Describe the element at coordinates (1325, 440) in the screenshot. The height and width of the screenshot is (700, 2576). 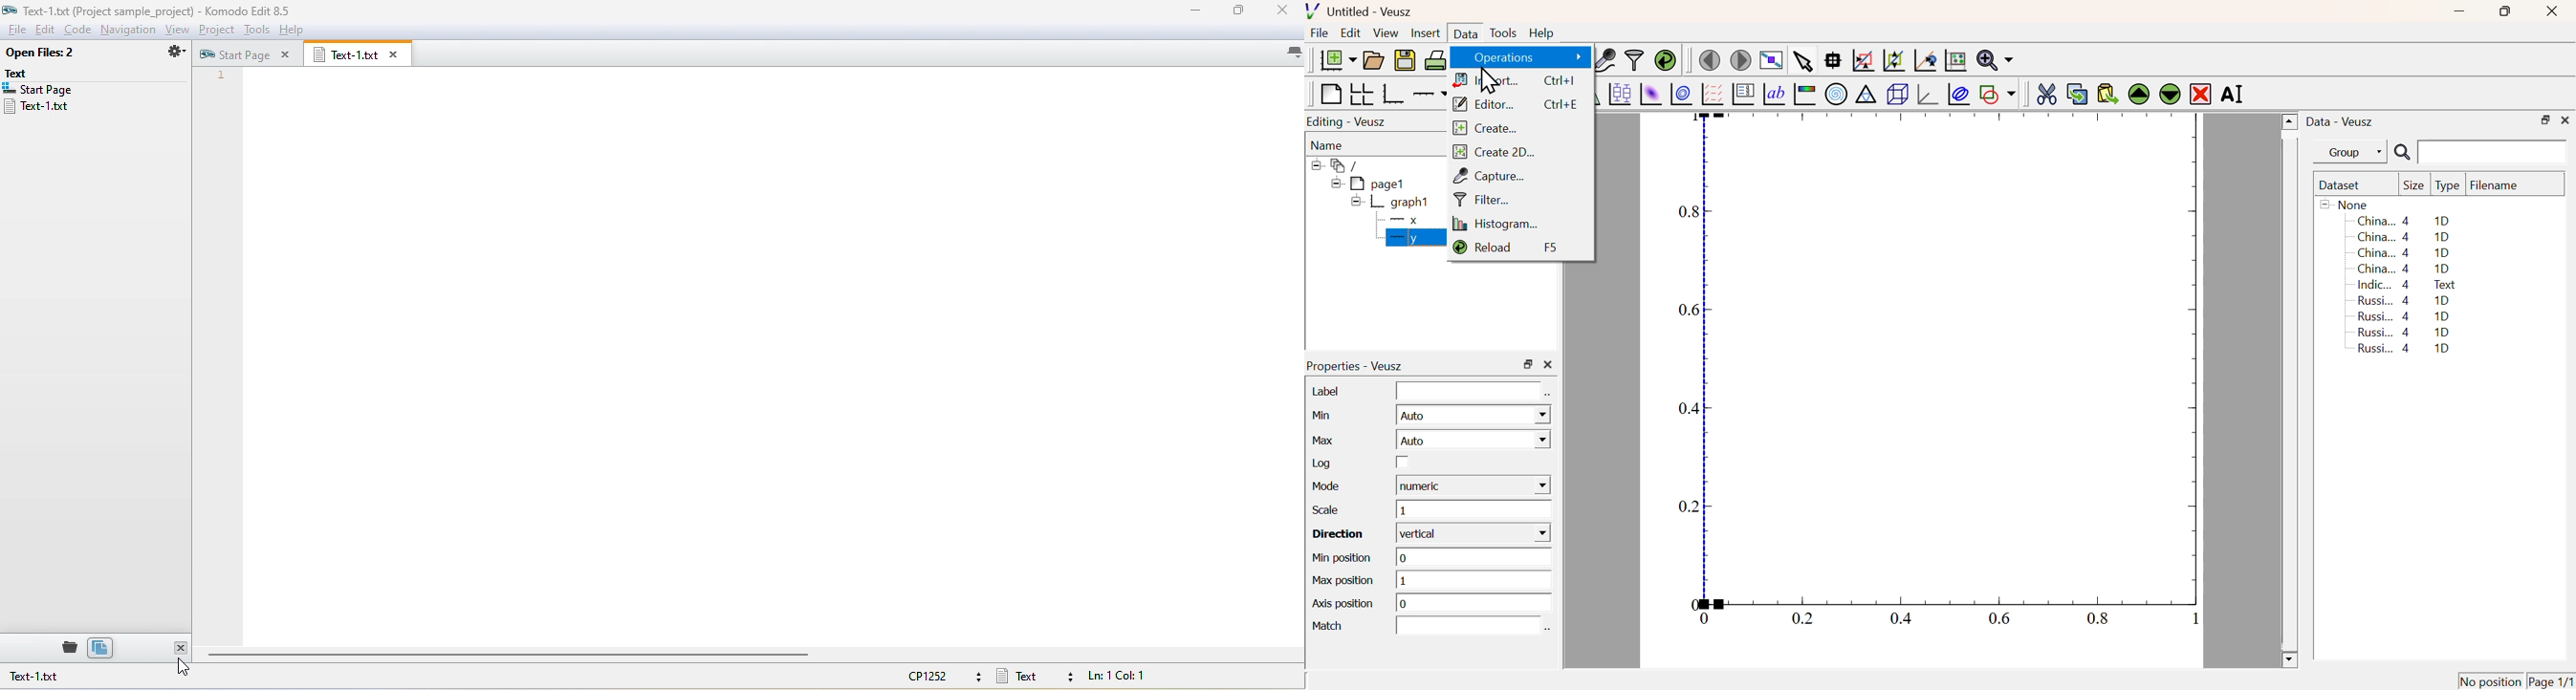
I see `Max` at that location.